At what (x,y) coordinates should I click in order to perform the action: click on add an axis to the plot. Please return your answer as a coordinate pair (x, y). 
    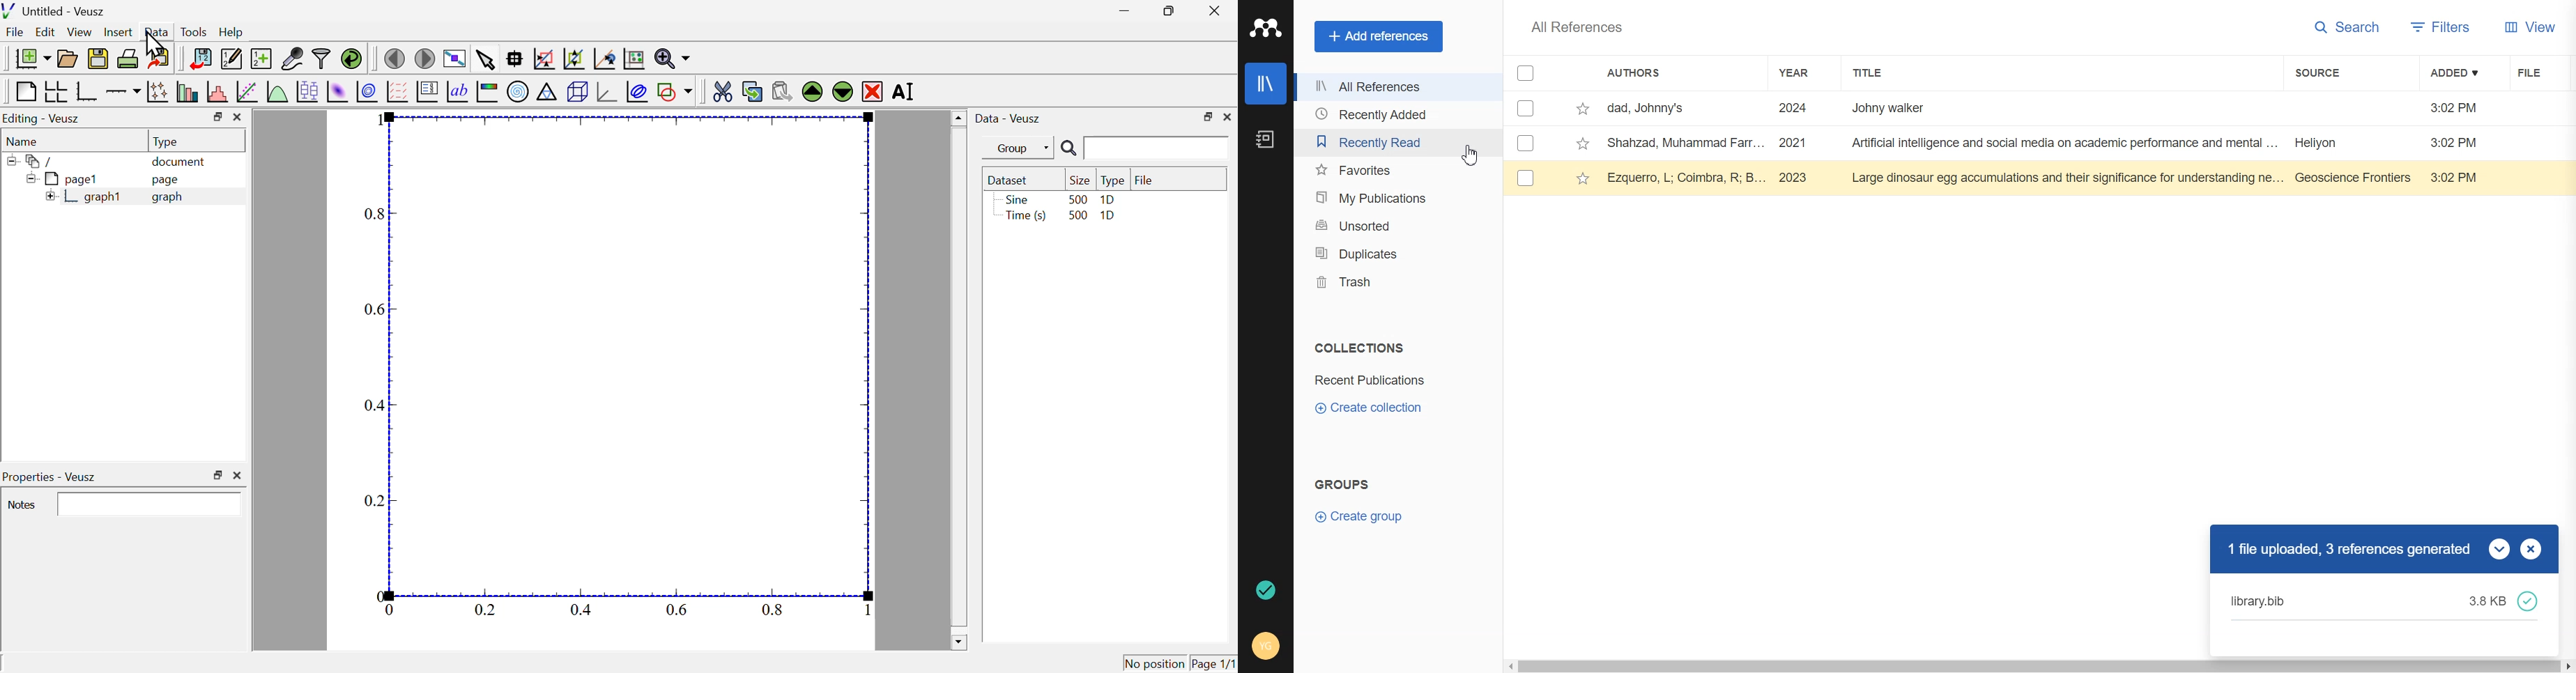
    Looking at the image, I should click on (123, 92).